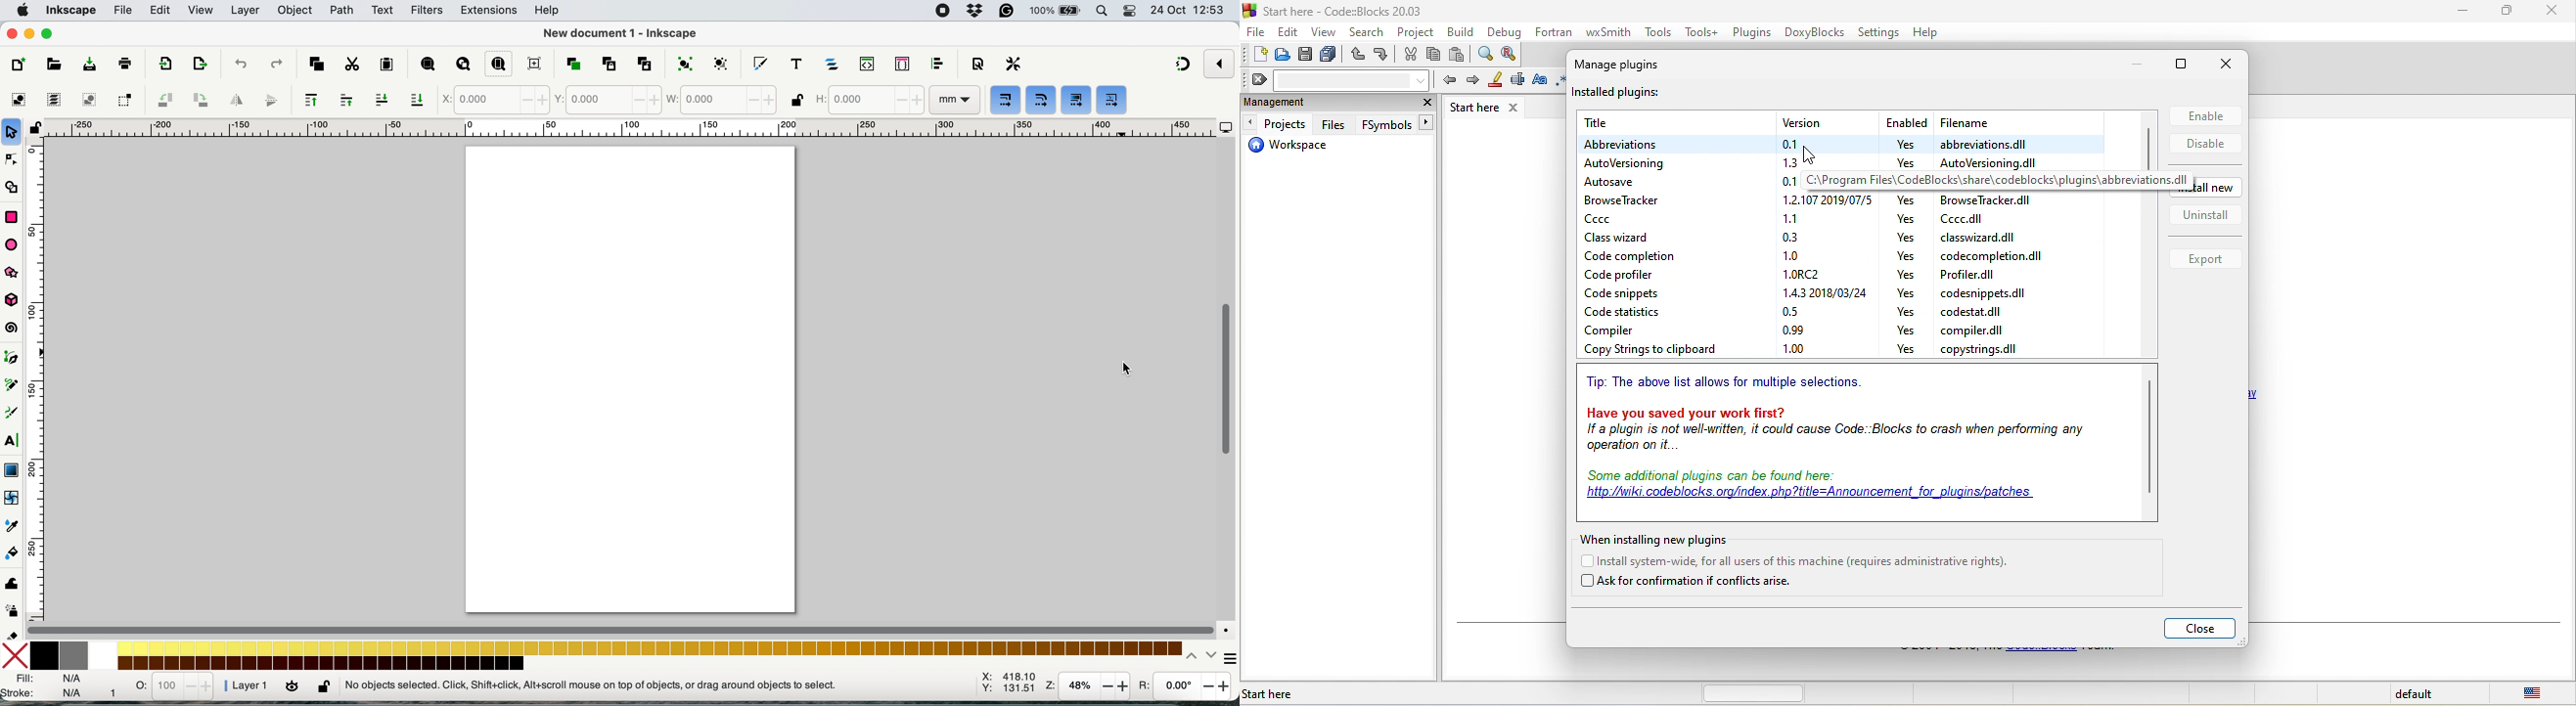 This screenshot has width=2576, height=728. Describe the element at coordinates (2226, 66) in the screenshot. I see `close` at that location.